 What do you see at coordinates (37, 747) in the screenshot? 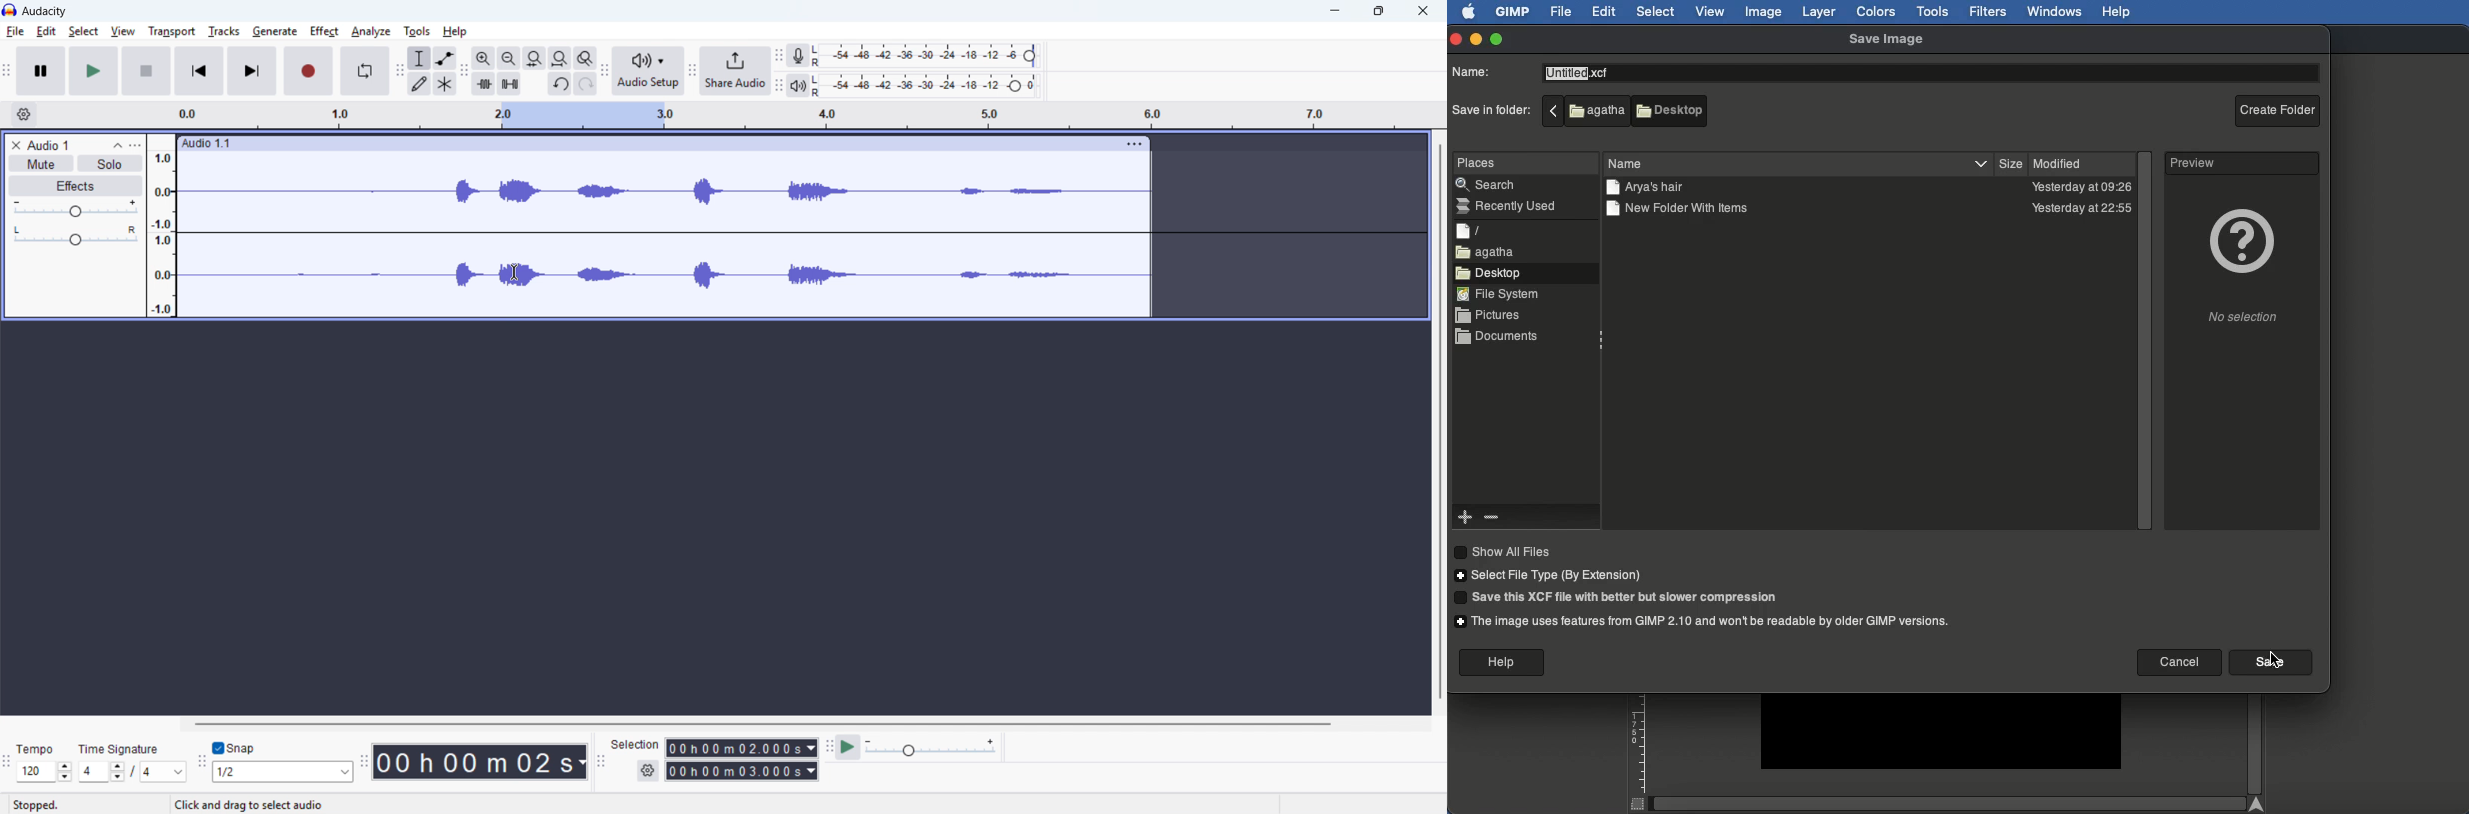
I see `Tempo` at bounding box center [37, 747].